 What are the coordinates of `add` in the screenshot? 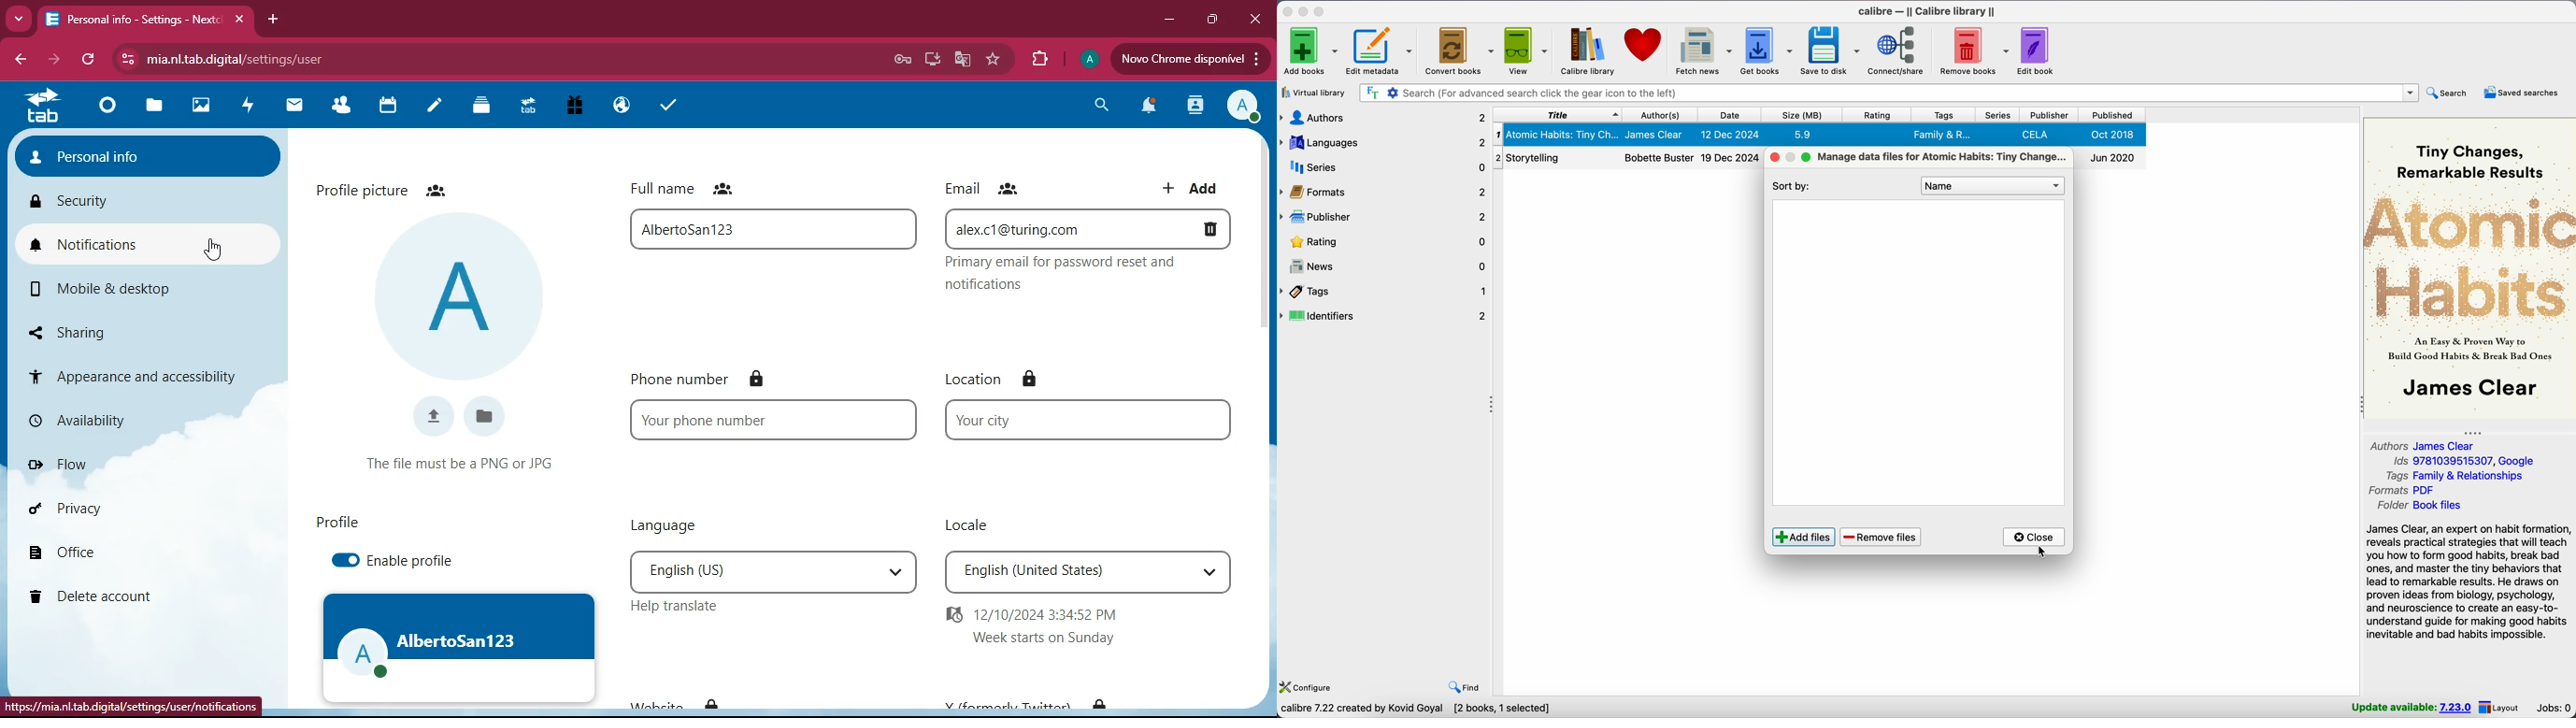 It's located at (1193, 186).